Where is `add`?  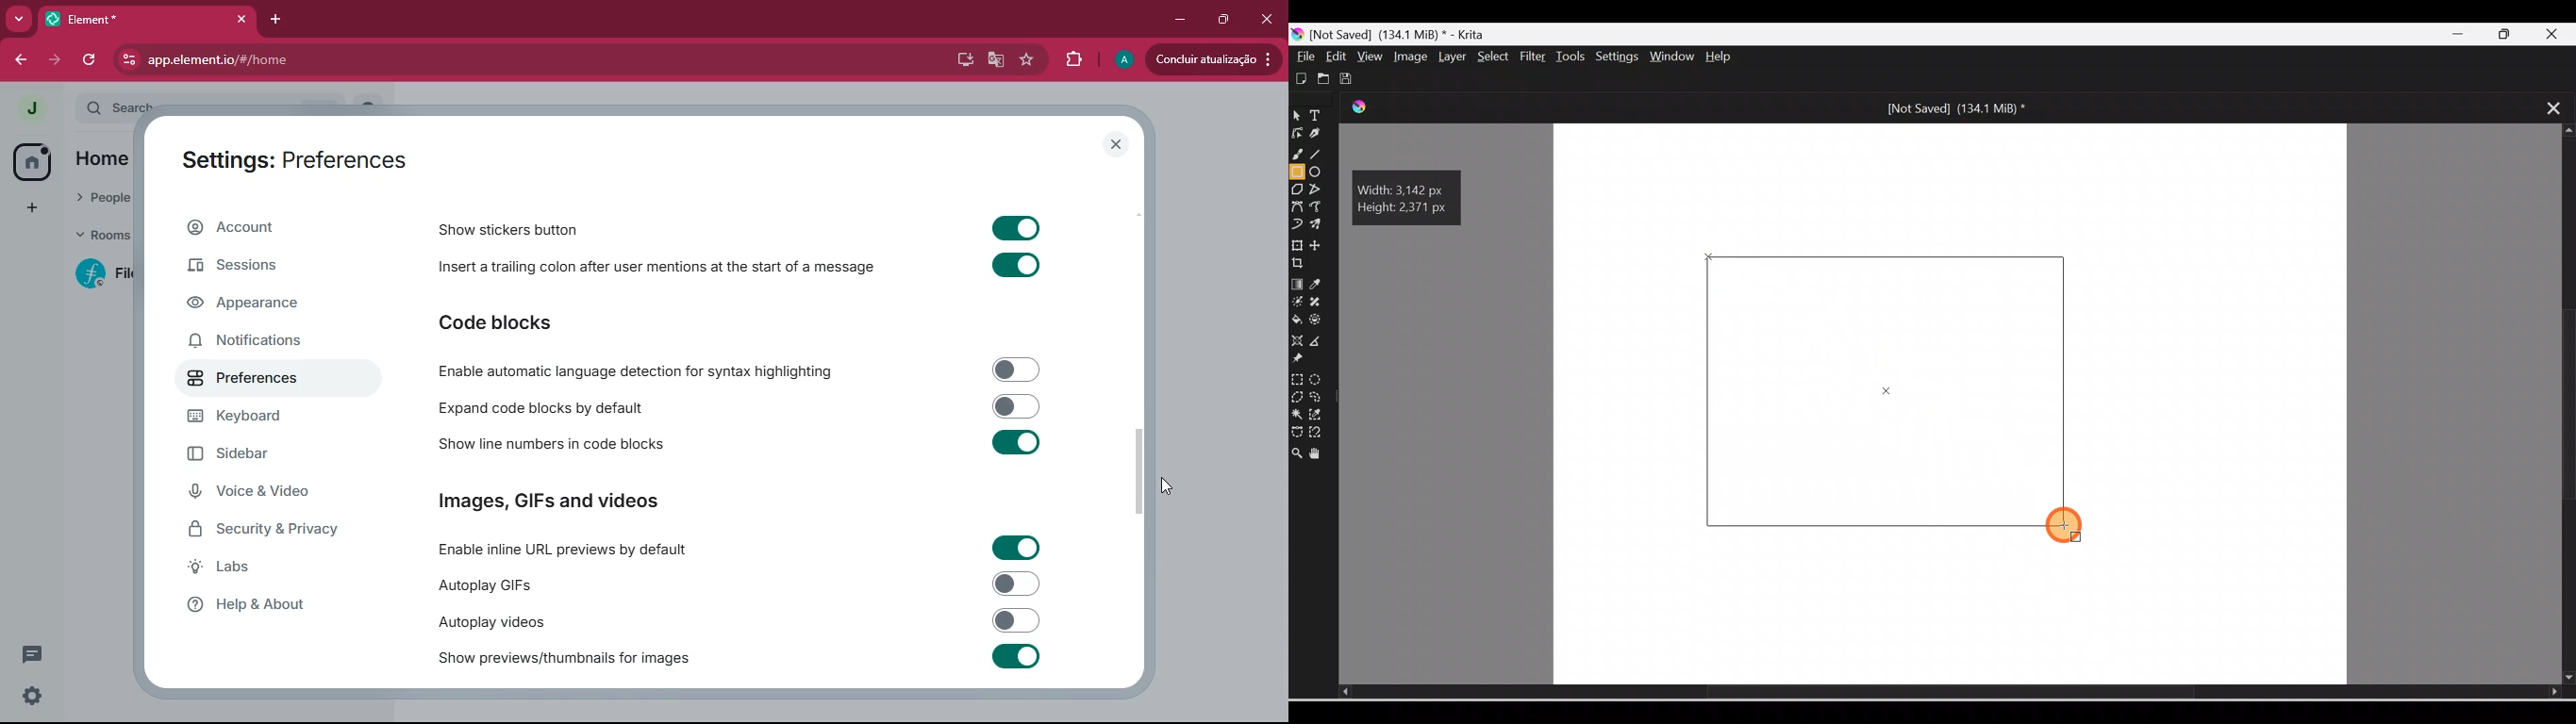
add is located at coordinates (28, 208).